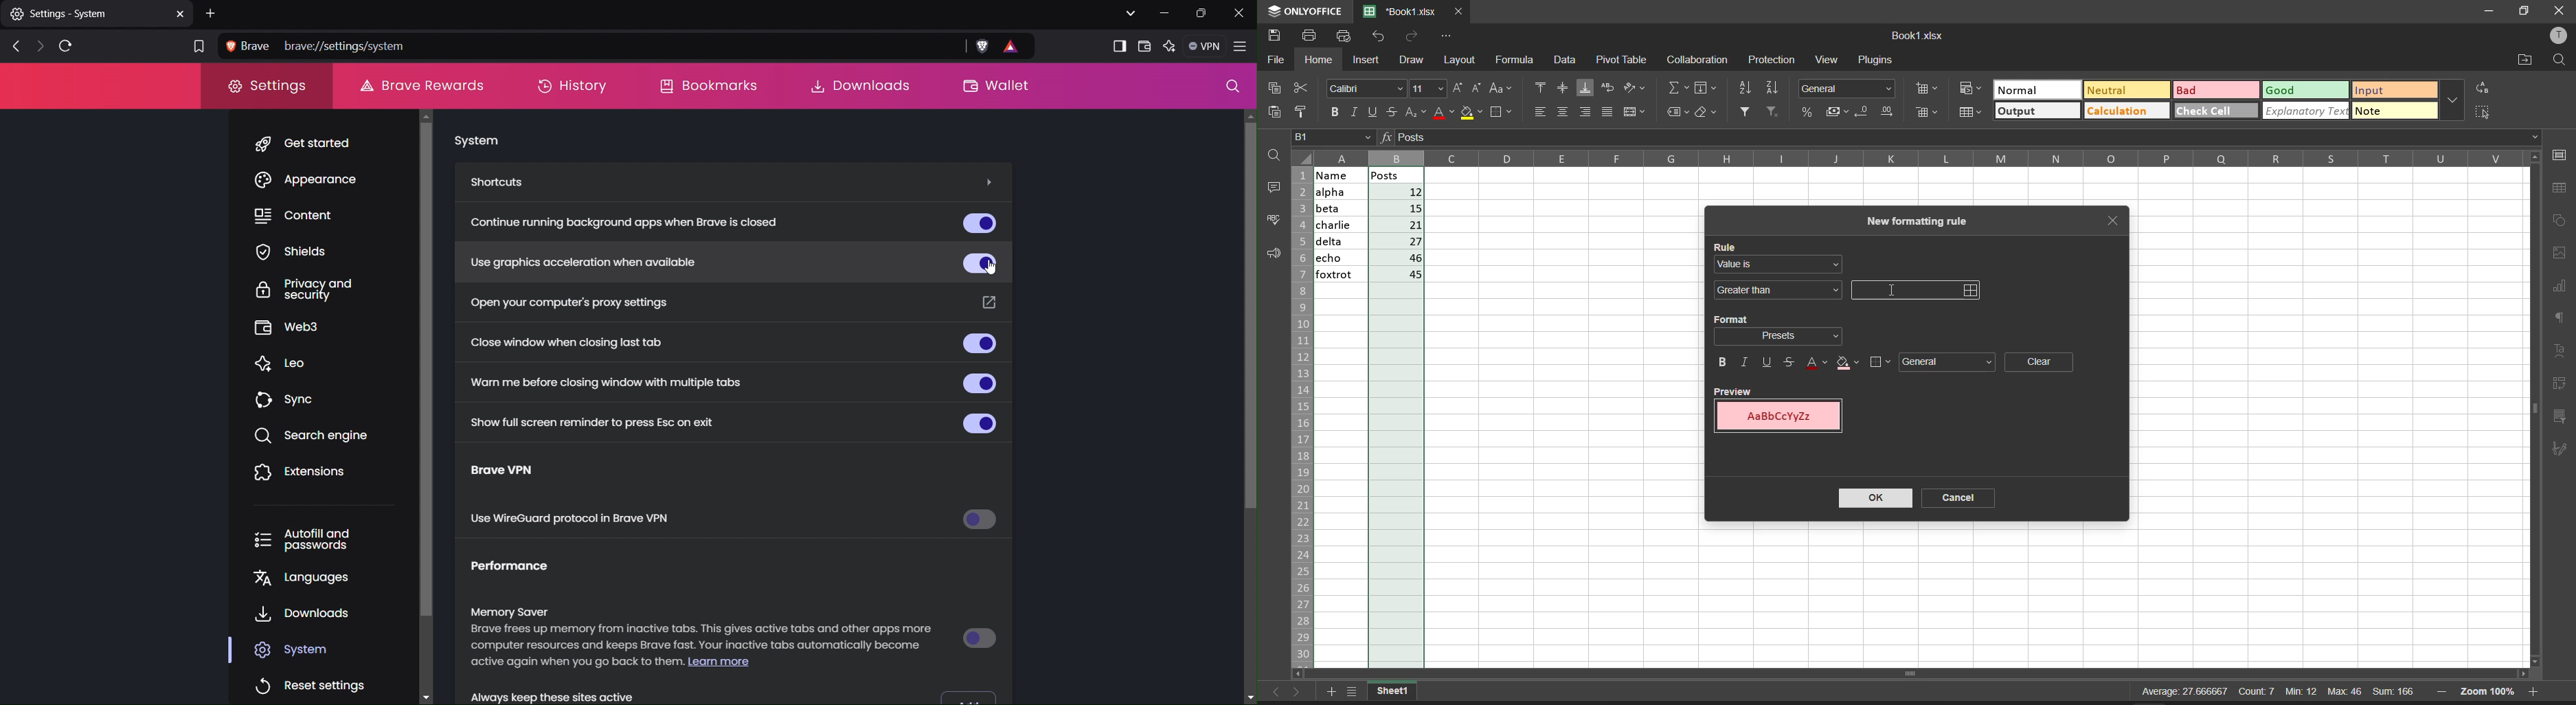 The height and width of the screenshot is (728, 2576). What do you see at coordinates (1782, 412) in the screenshot?
I see `preview` at bounding box center [1782, 412].